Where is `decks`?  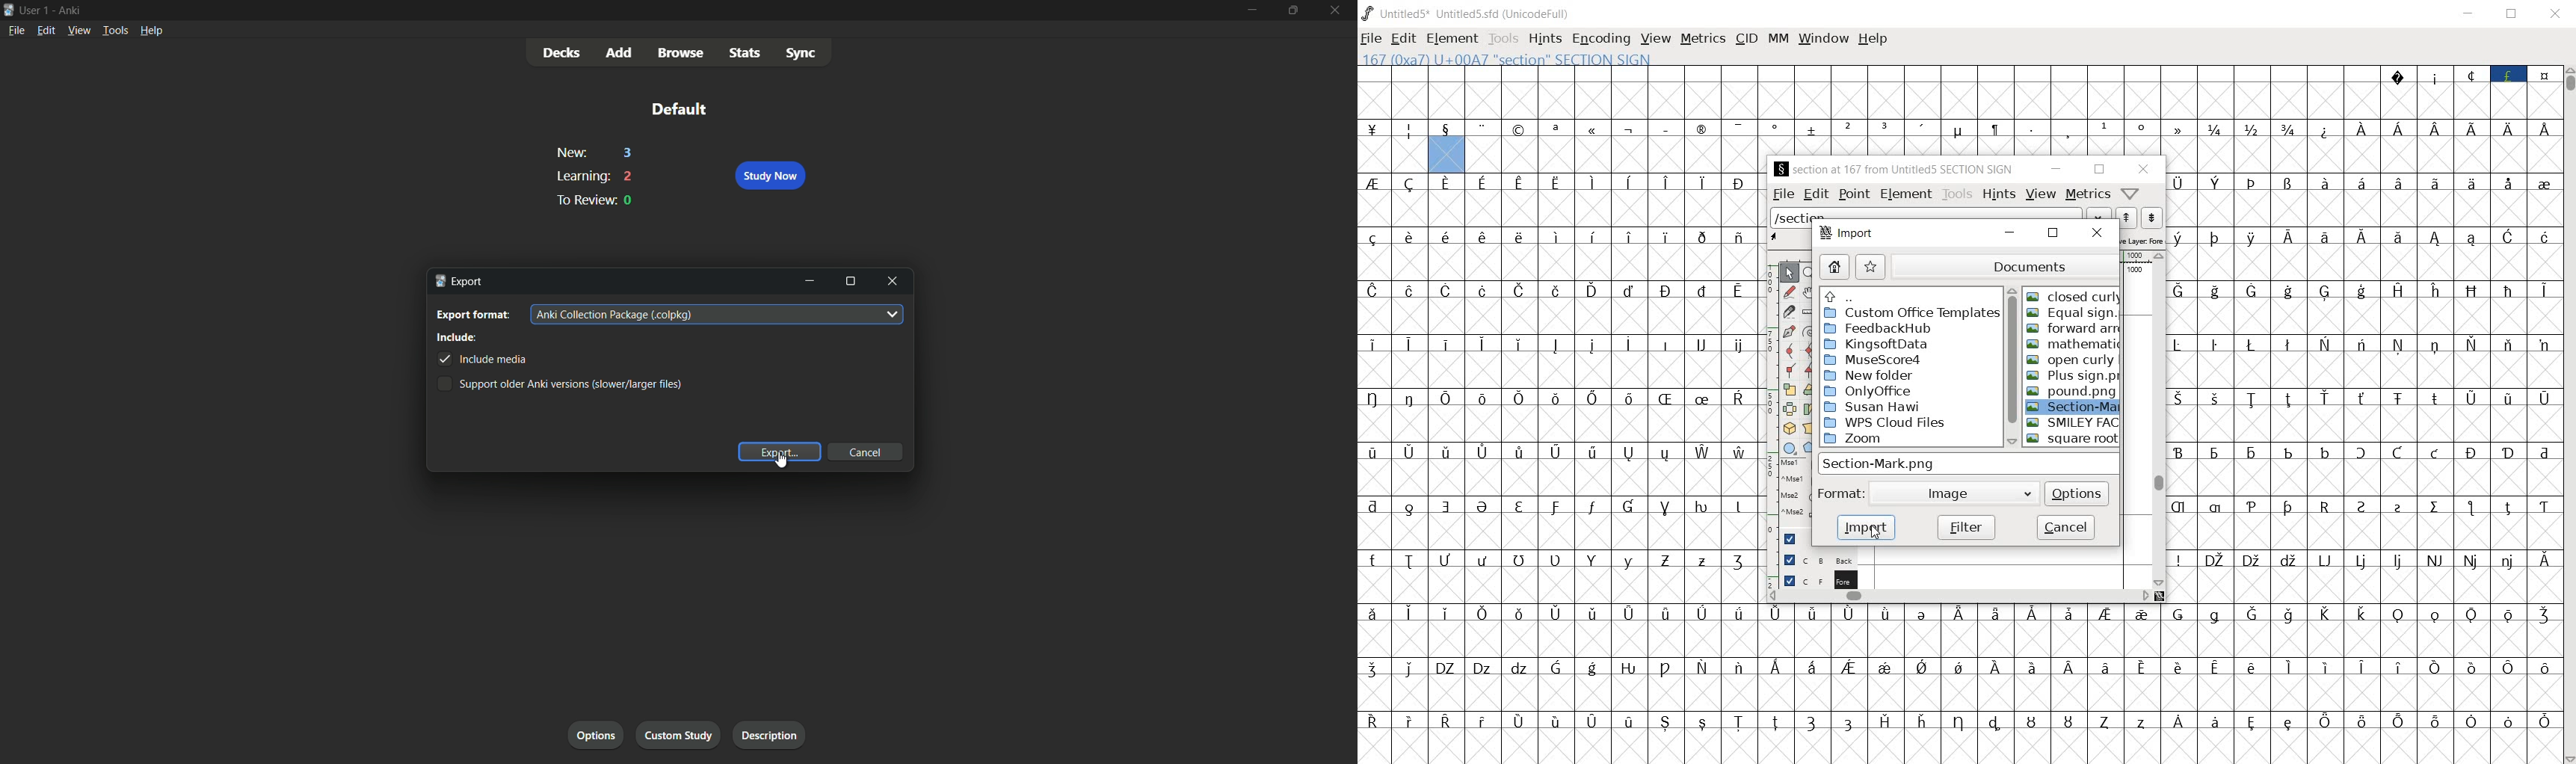
decks is located at coordinates (562, 53).